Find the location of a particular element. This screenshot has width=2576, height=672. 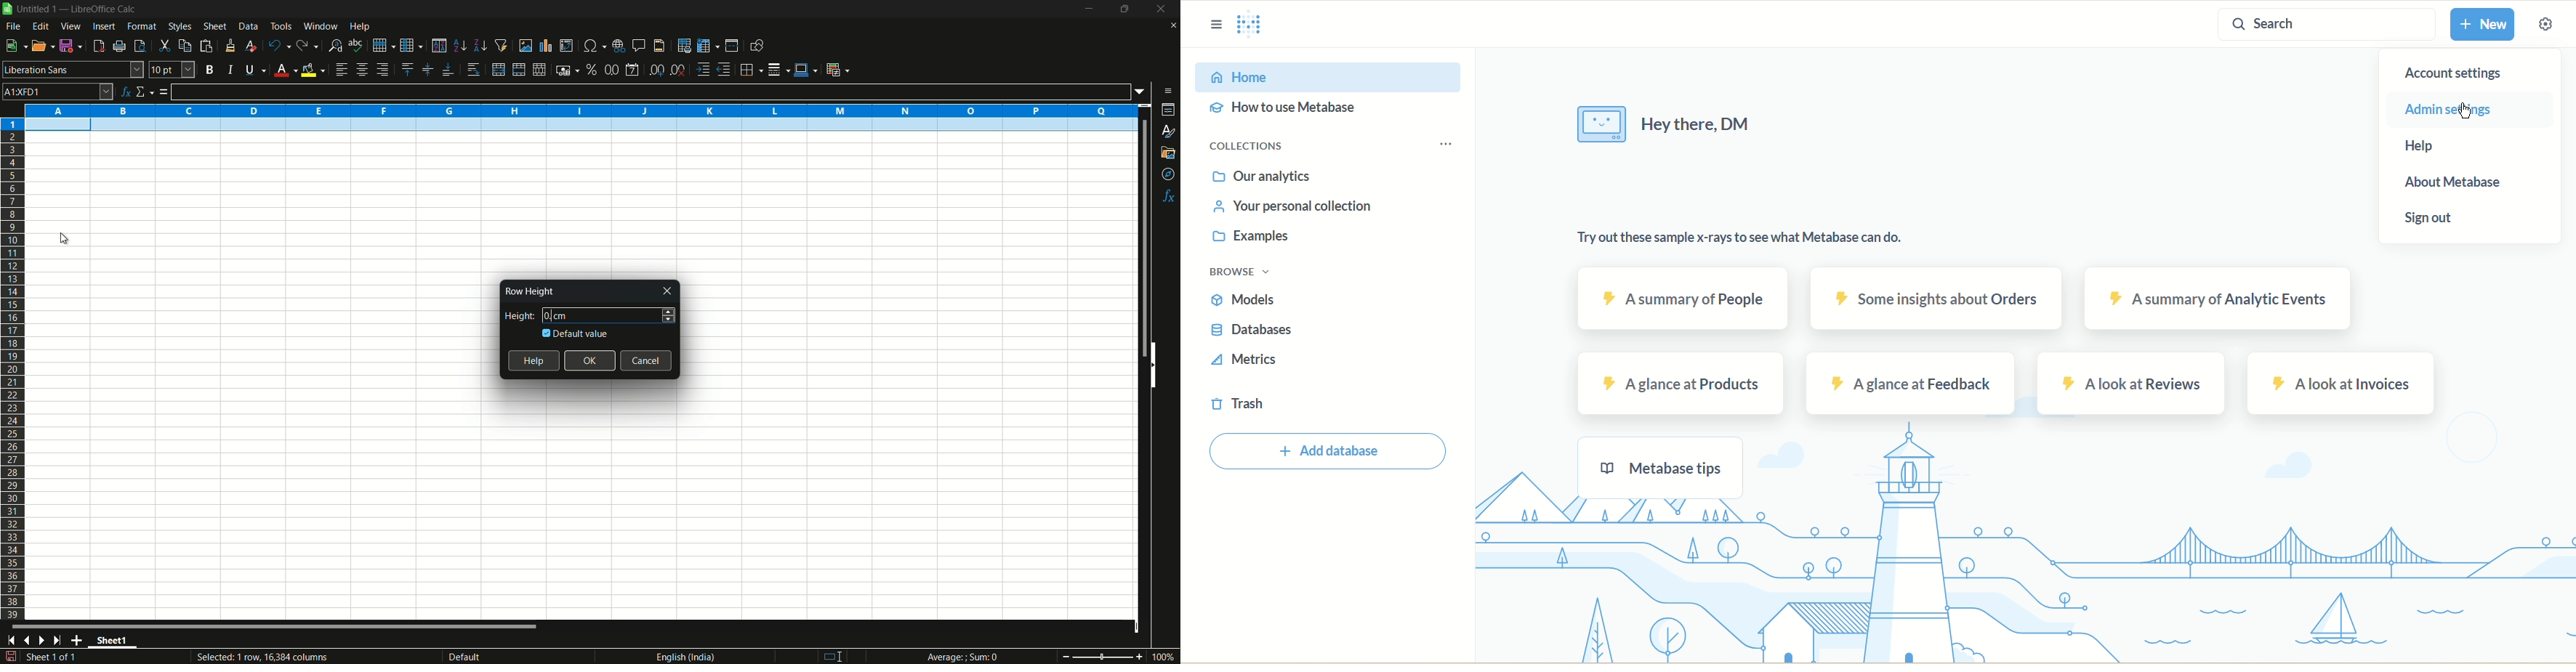

auto filter is located at coordinates (502, 45).